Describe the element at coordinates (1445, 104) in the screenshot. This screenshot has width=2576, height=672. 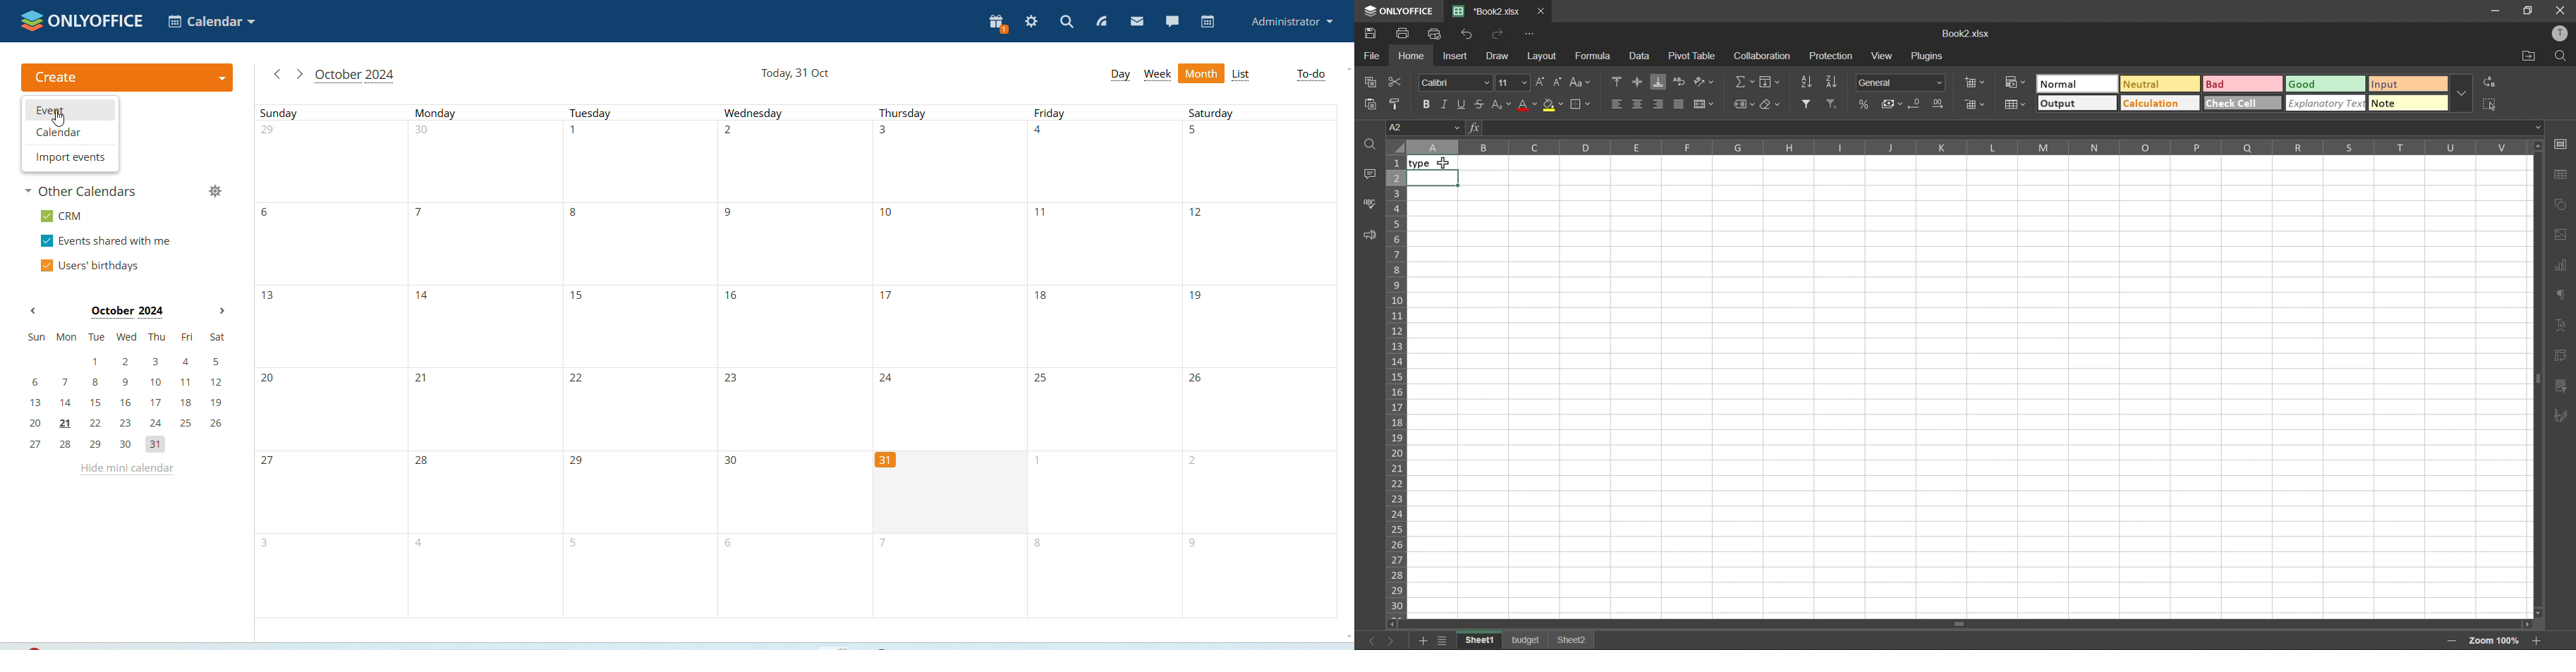
I see `italic` at that location.